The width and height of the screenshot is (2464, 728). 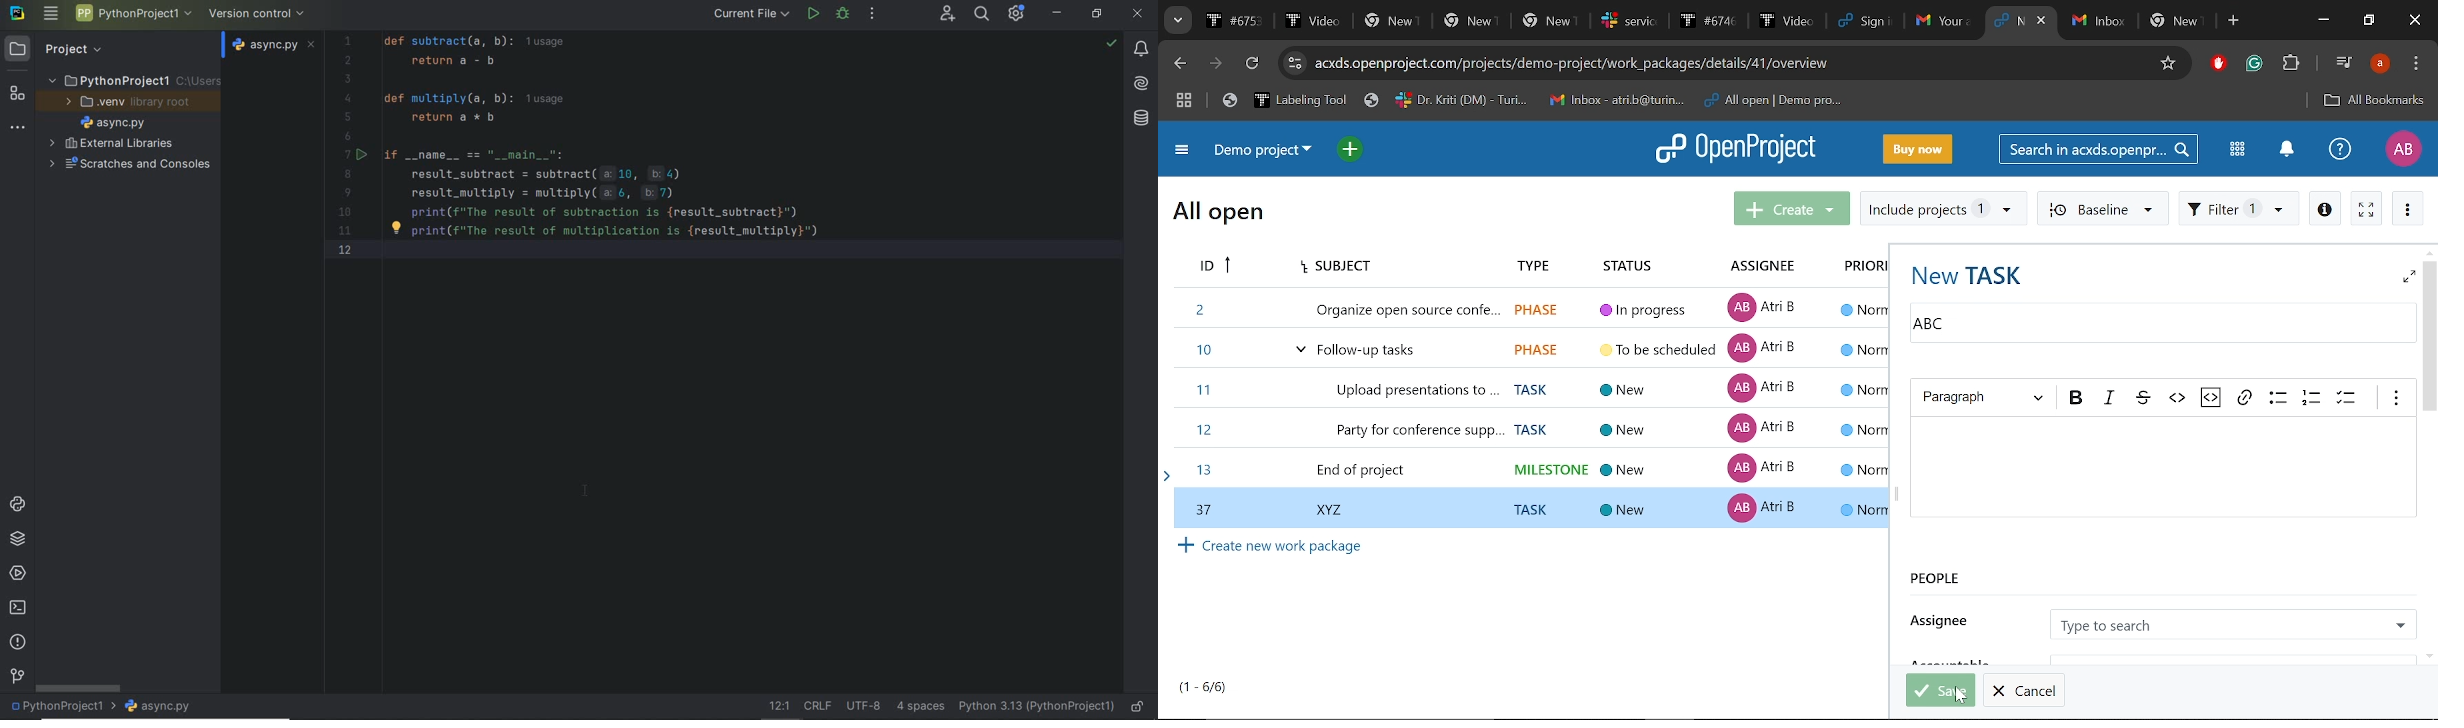 I want to click on assignee, so click(x=1945, y=617).